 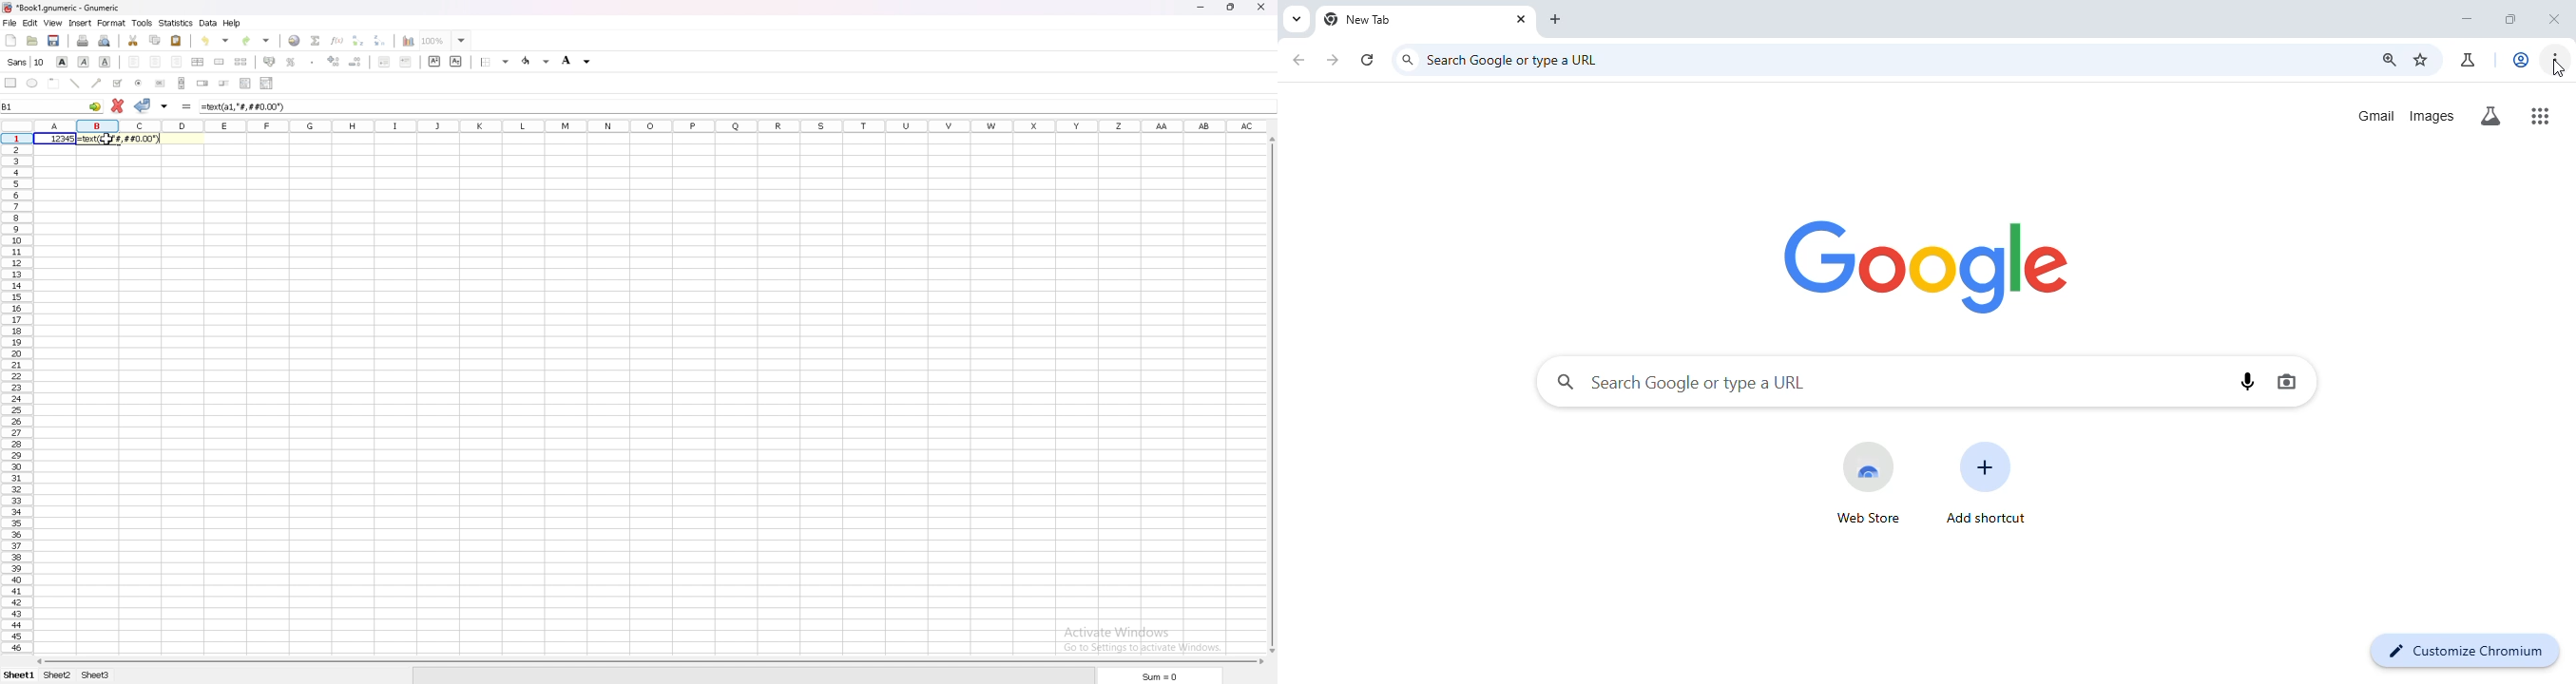 I want to click on gmail, so click(x=2377, y=115).